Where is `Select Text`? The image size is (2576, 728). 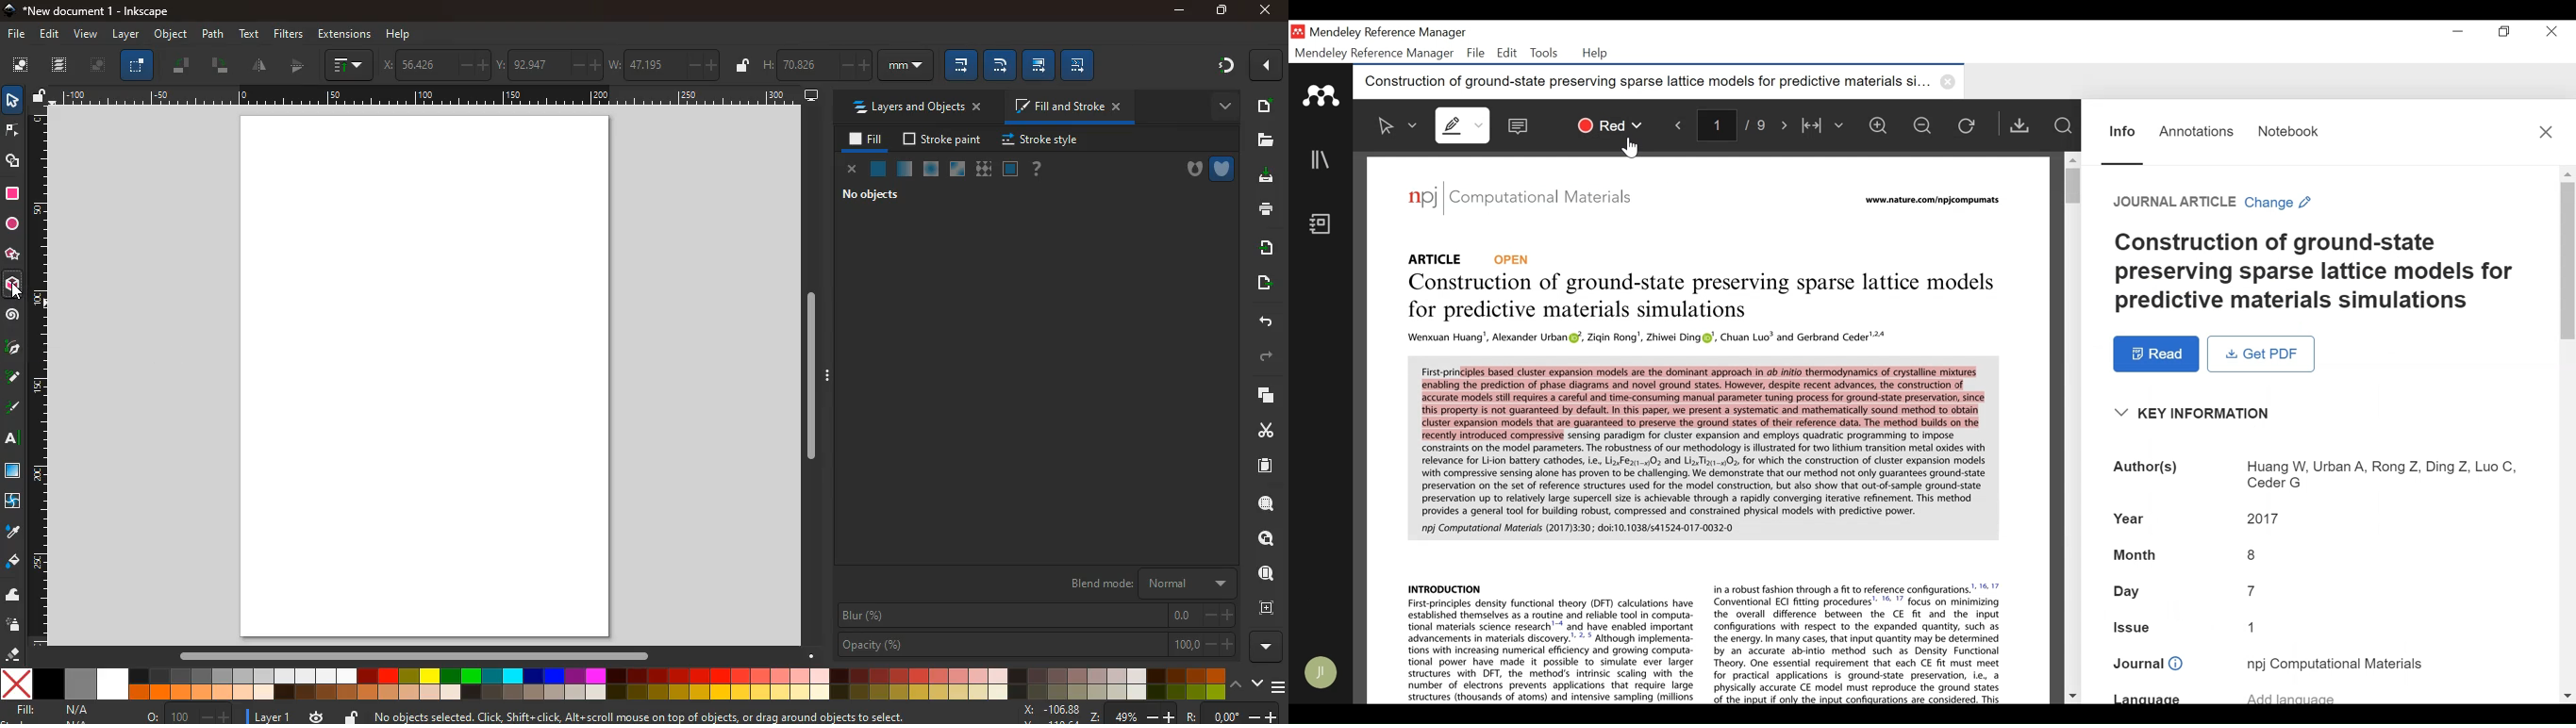 Select Text is located at coordinates (1394, 125).